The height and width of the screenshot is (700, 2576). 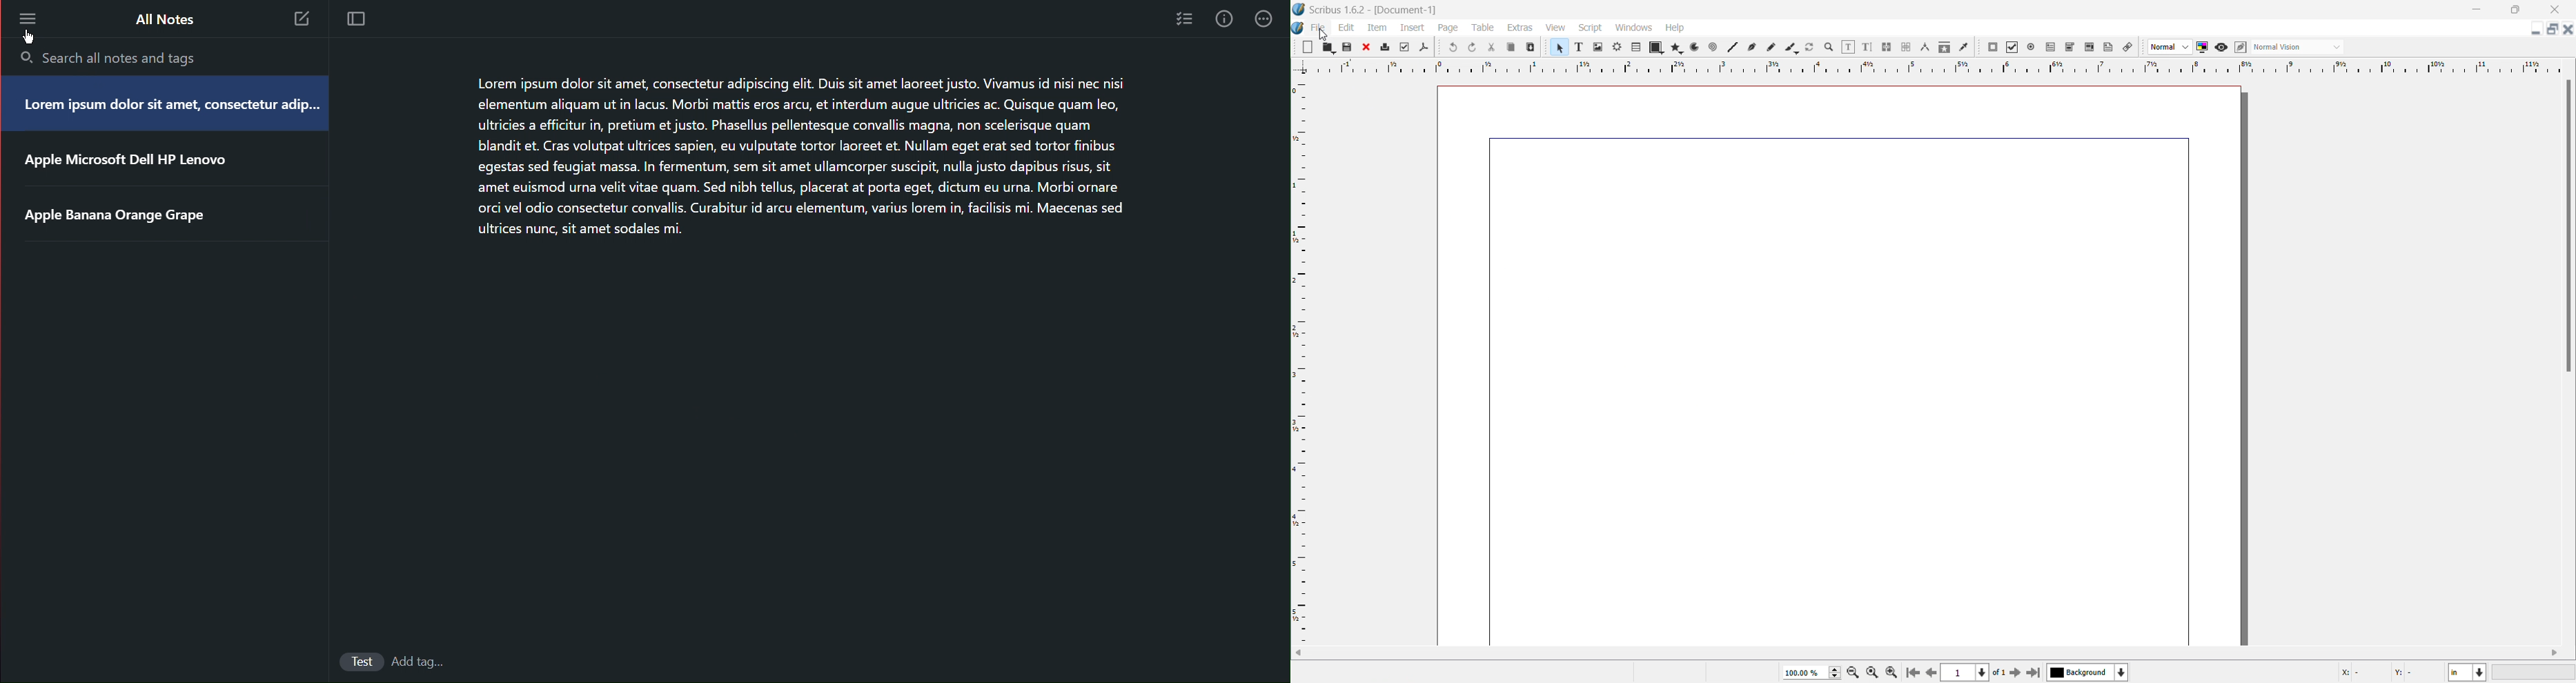 I want to click on Windows, so click(x=1633, y=27).